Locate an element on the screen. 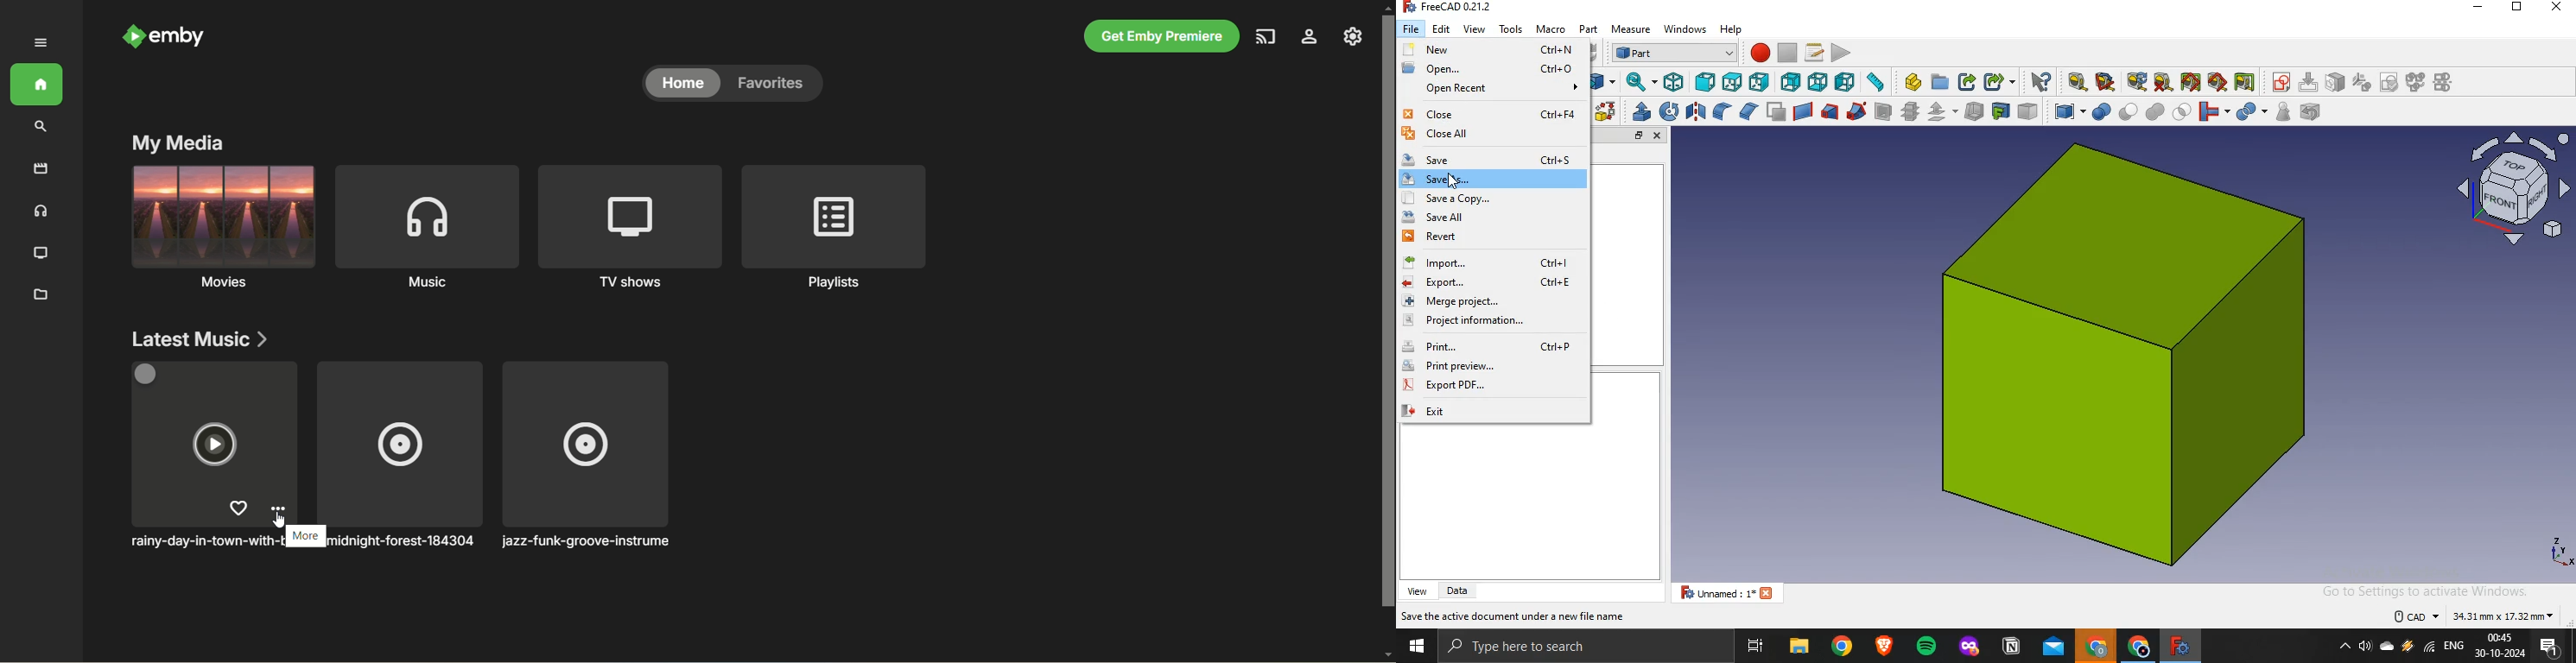 This screenshot has height=672, width=2576. music is located at coordinates (41, 212).